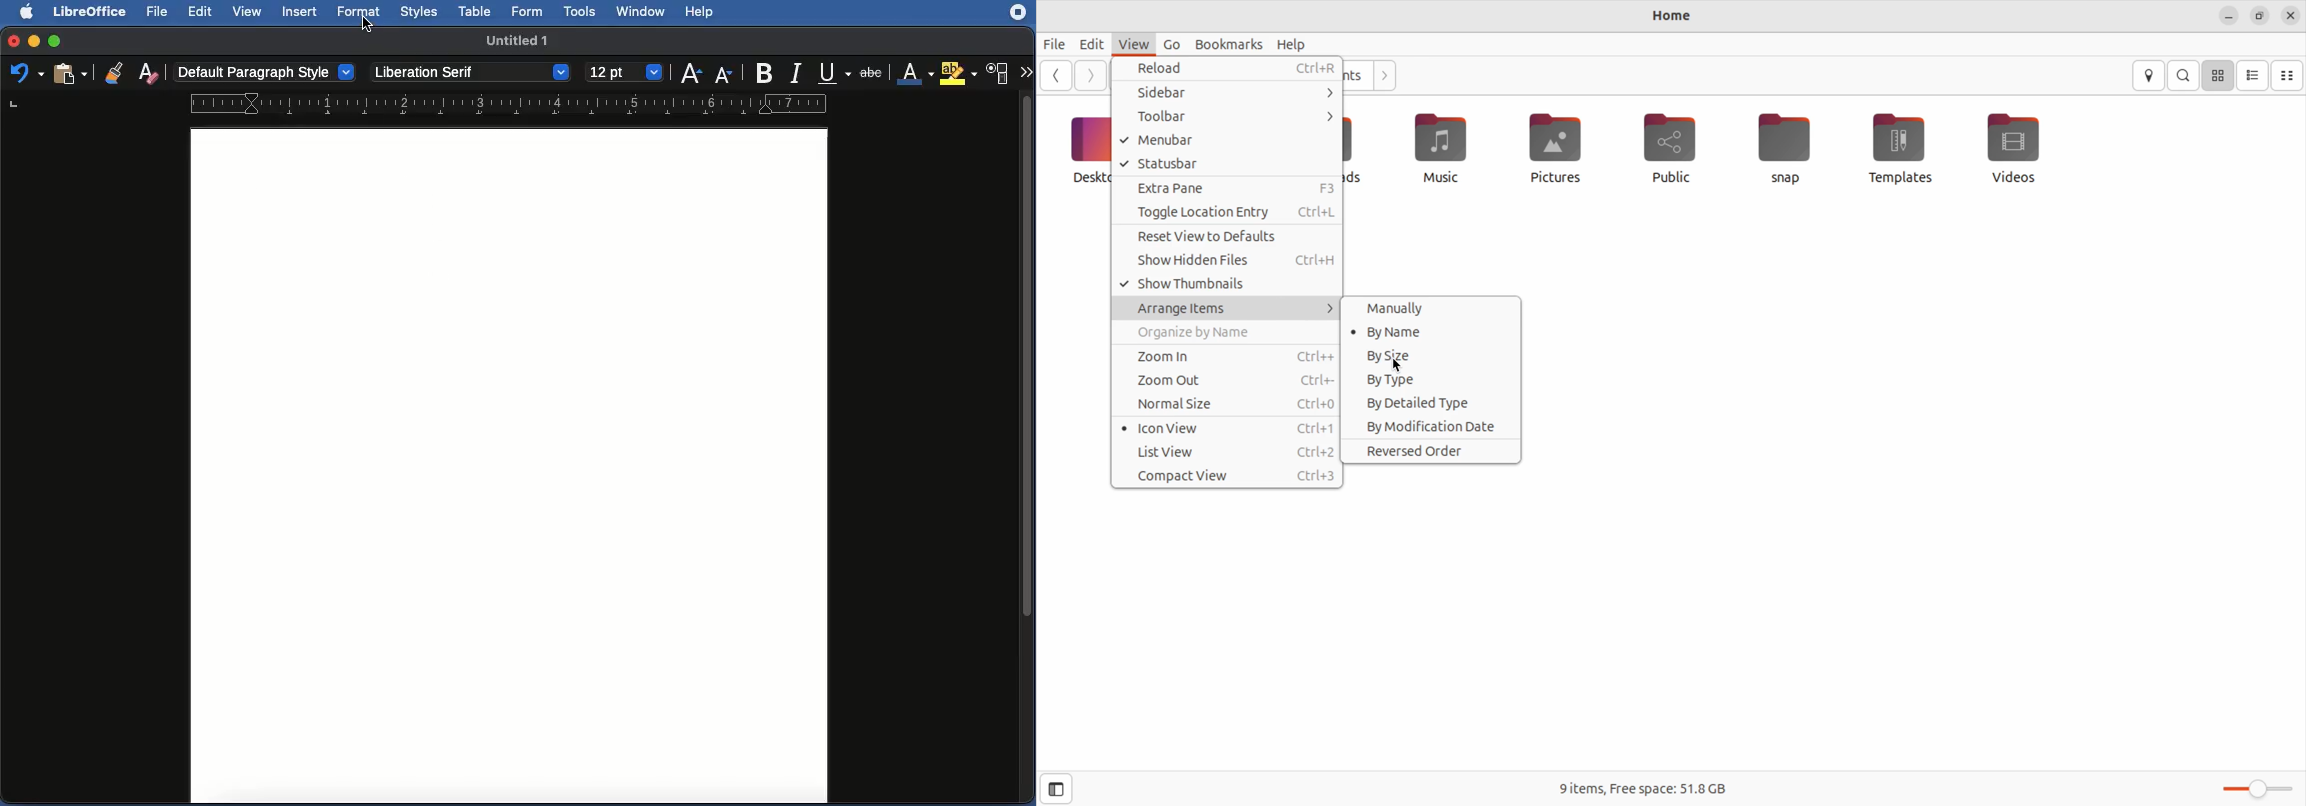  I want to click on Size, so click(623, 72).